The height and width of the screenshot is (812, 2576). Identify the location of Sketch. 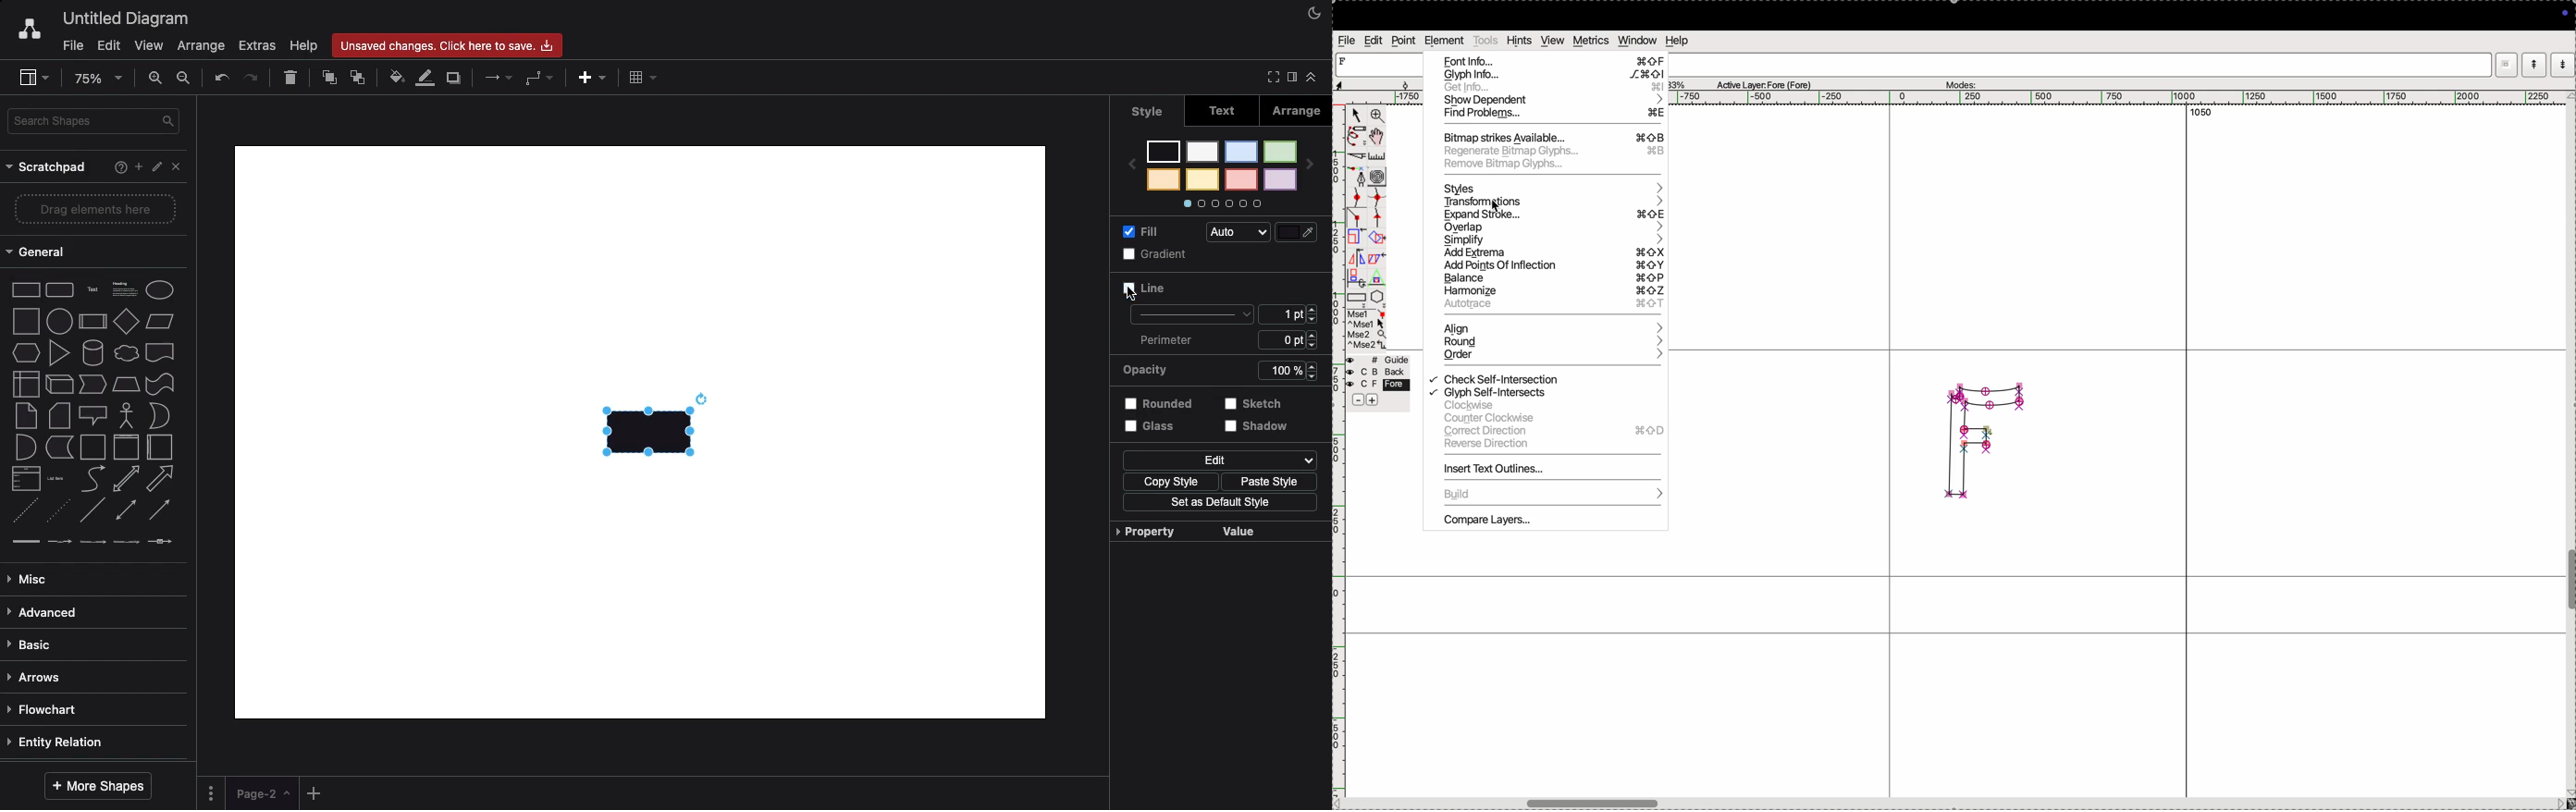
(1255, 403).